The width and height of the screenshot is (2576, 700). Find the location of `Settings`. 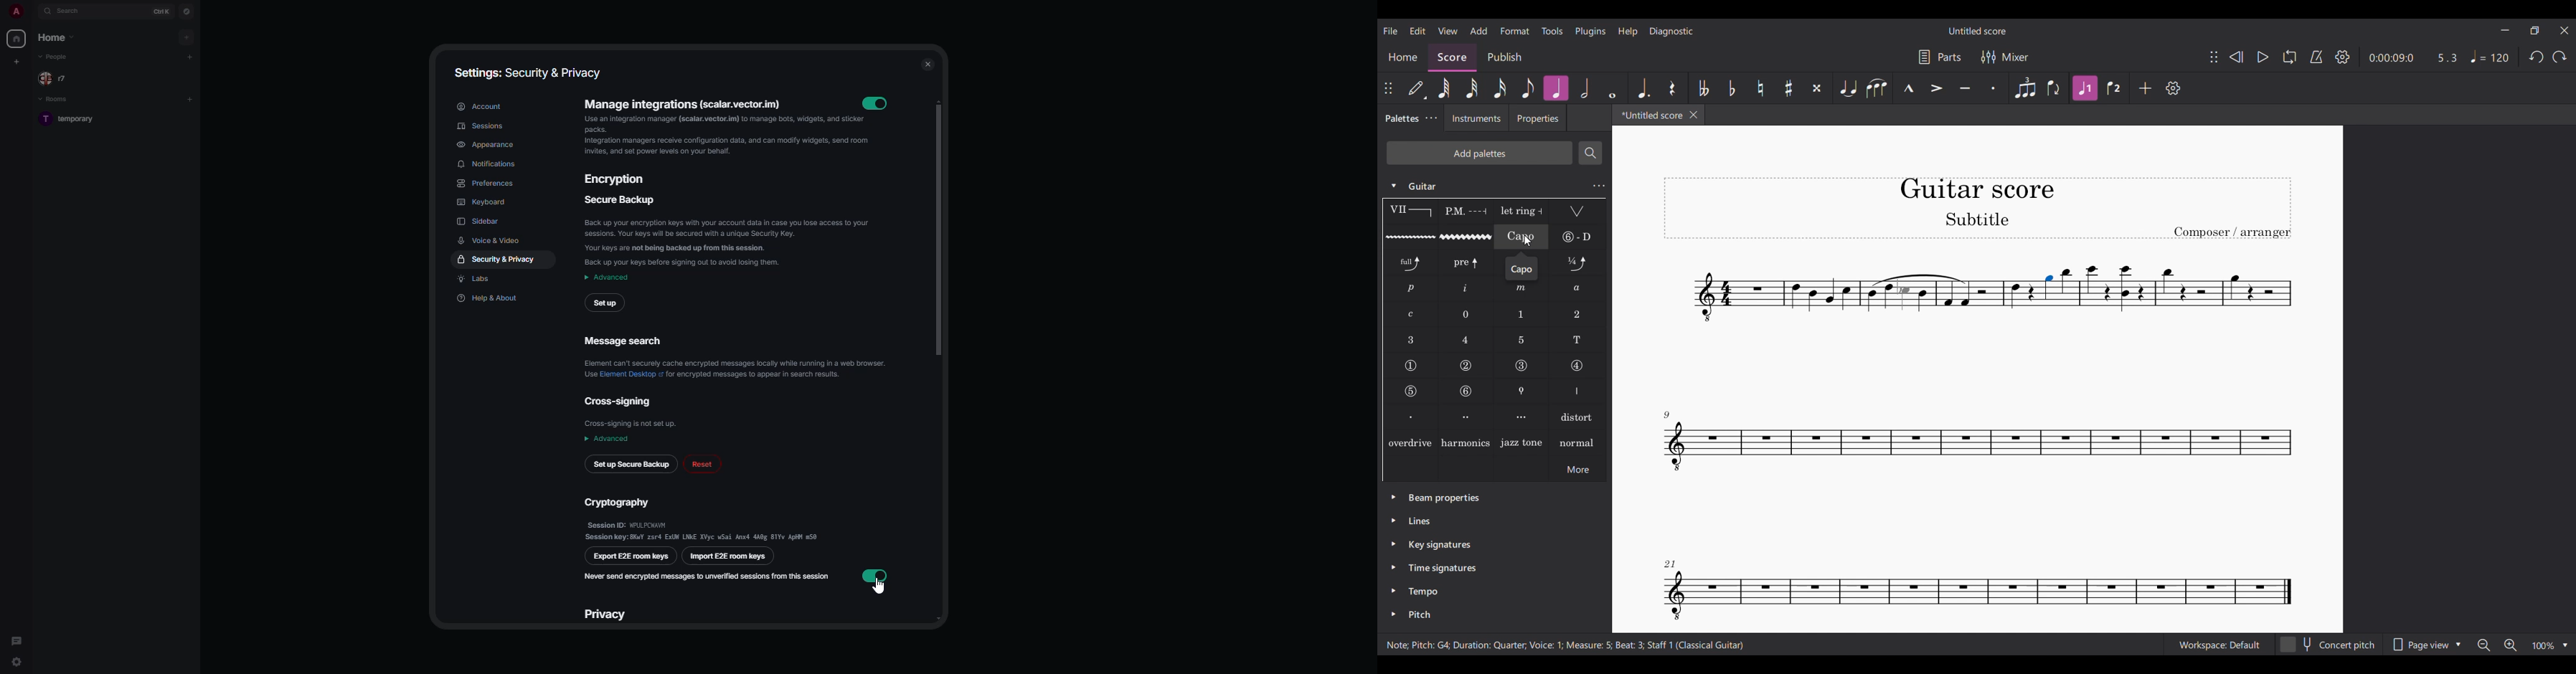

Settings is located at coordinates (2173, 88).